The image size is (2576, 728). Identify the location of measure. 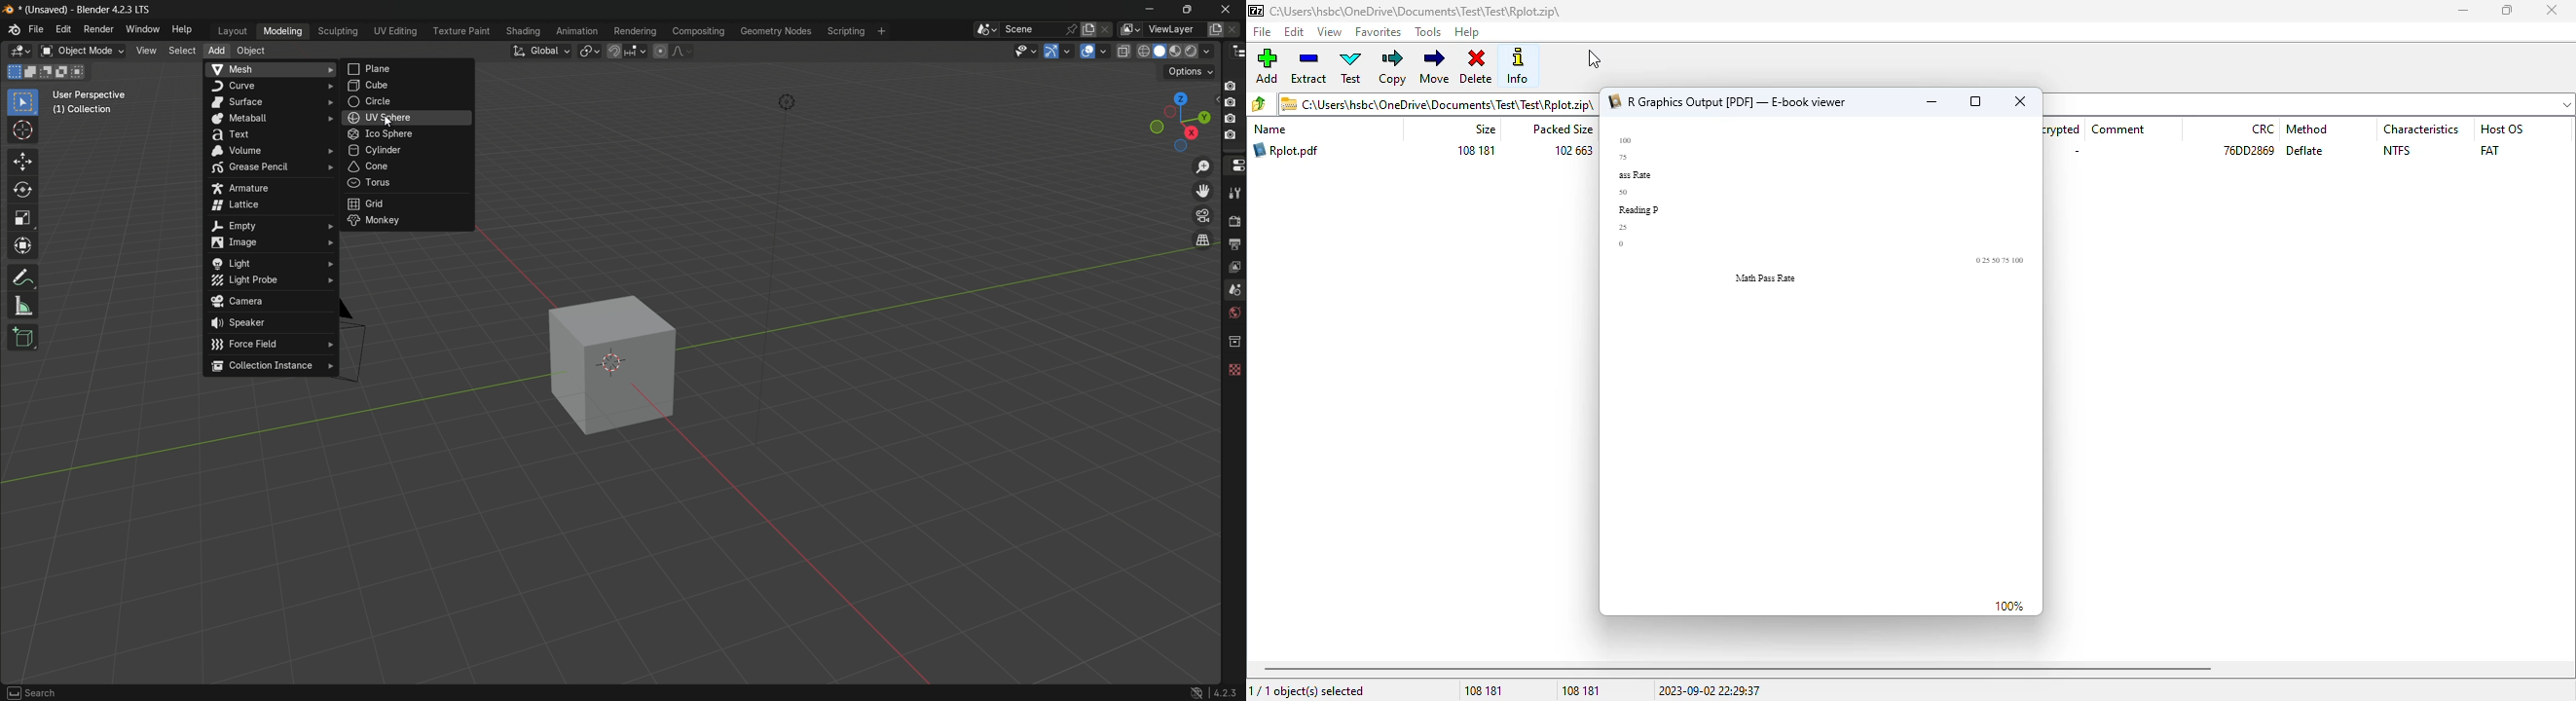
(24, 307).